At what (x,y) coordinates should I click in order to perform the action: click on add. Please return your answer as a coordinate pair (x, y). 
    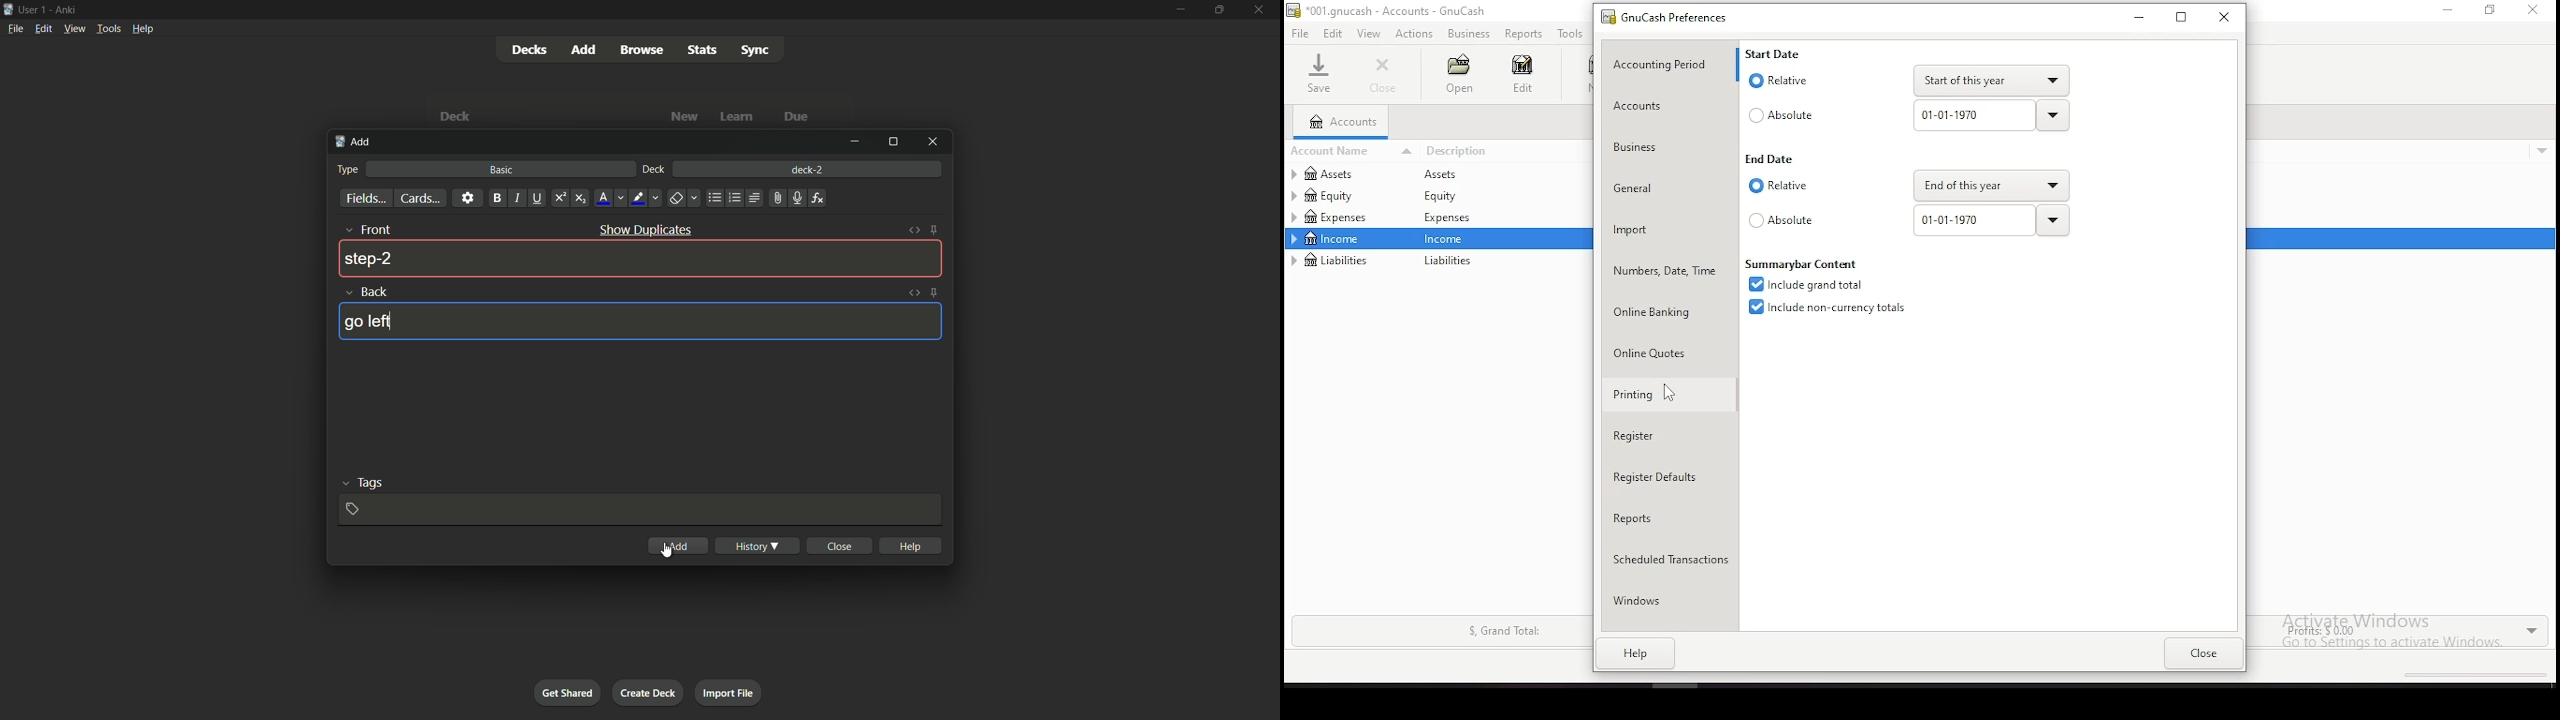
    Looking at the image, I should click on (354, 143).